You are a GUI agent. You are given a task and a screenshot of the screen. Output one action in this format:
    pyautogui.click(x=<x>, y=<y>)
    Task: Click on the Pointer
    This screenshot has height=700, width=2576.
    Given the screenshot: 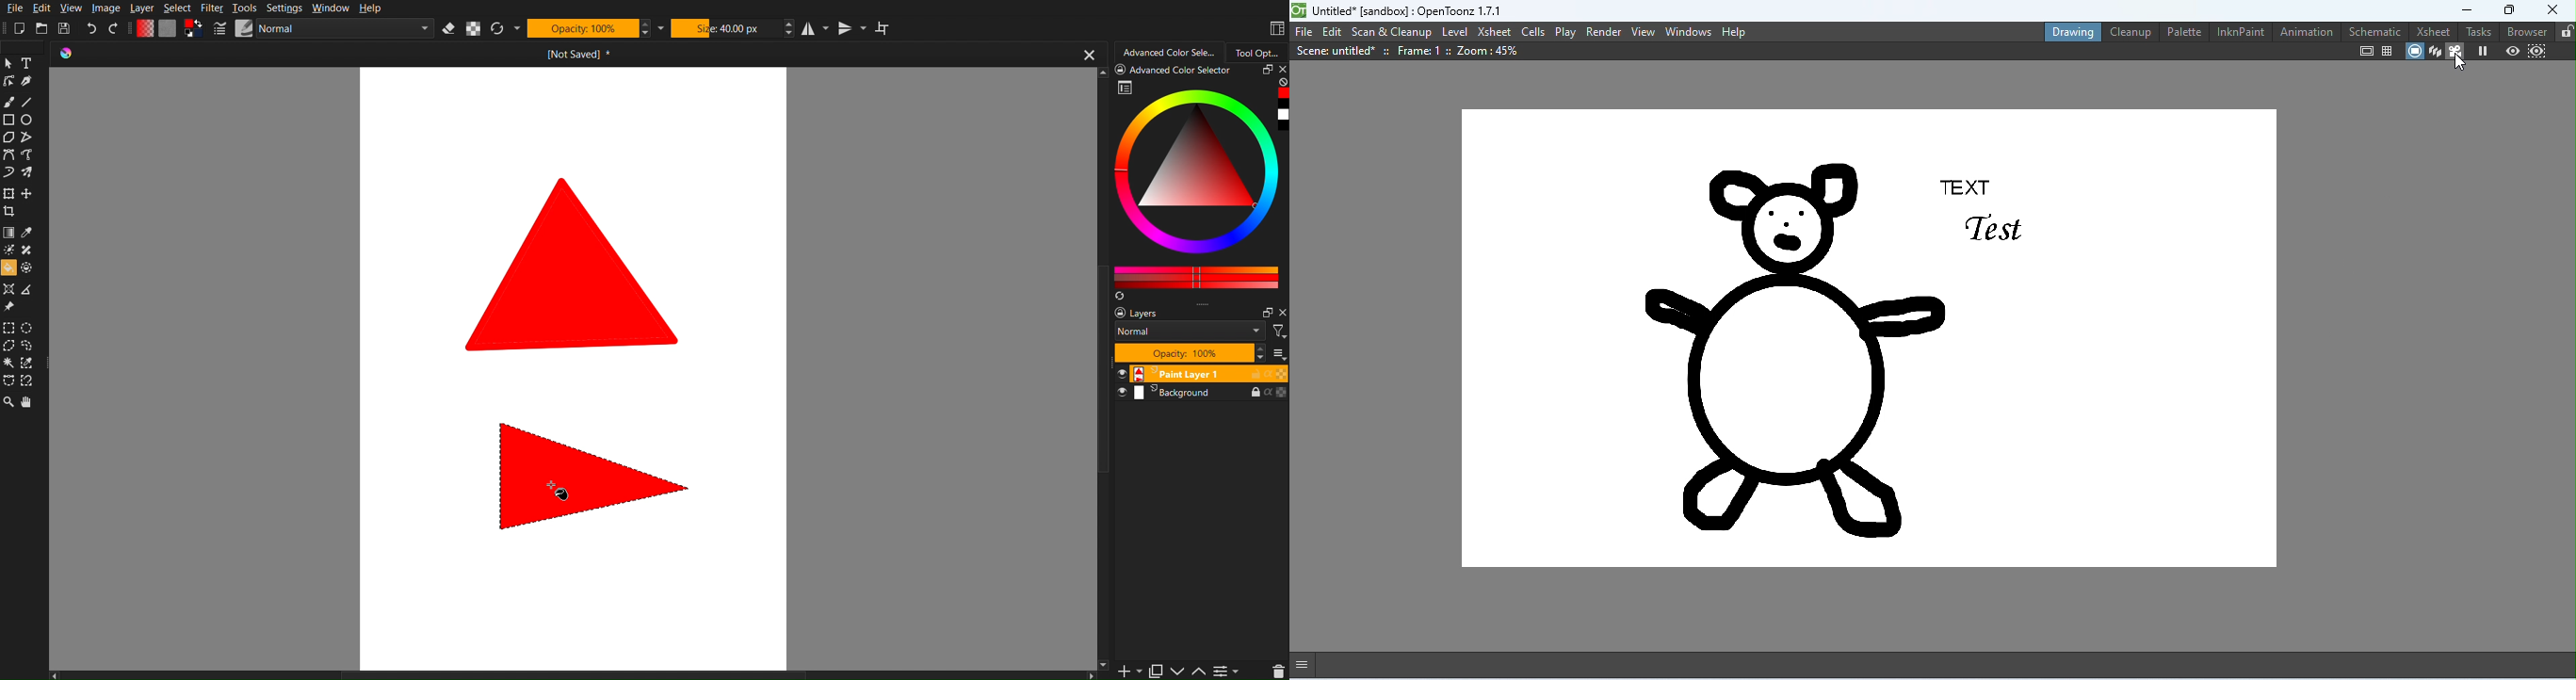 What is the action you would take?
    pyautogui.click(x=8, y=62)
    